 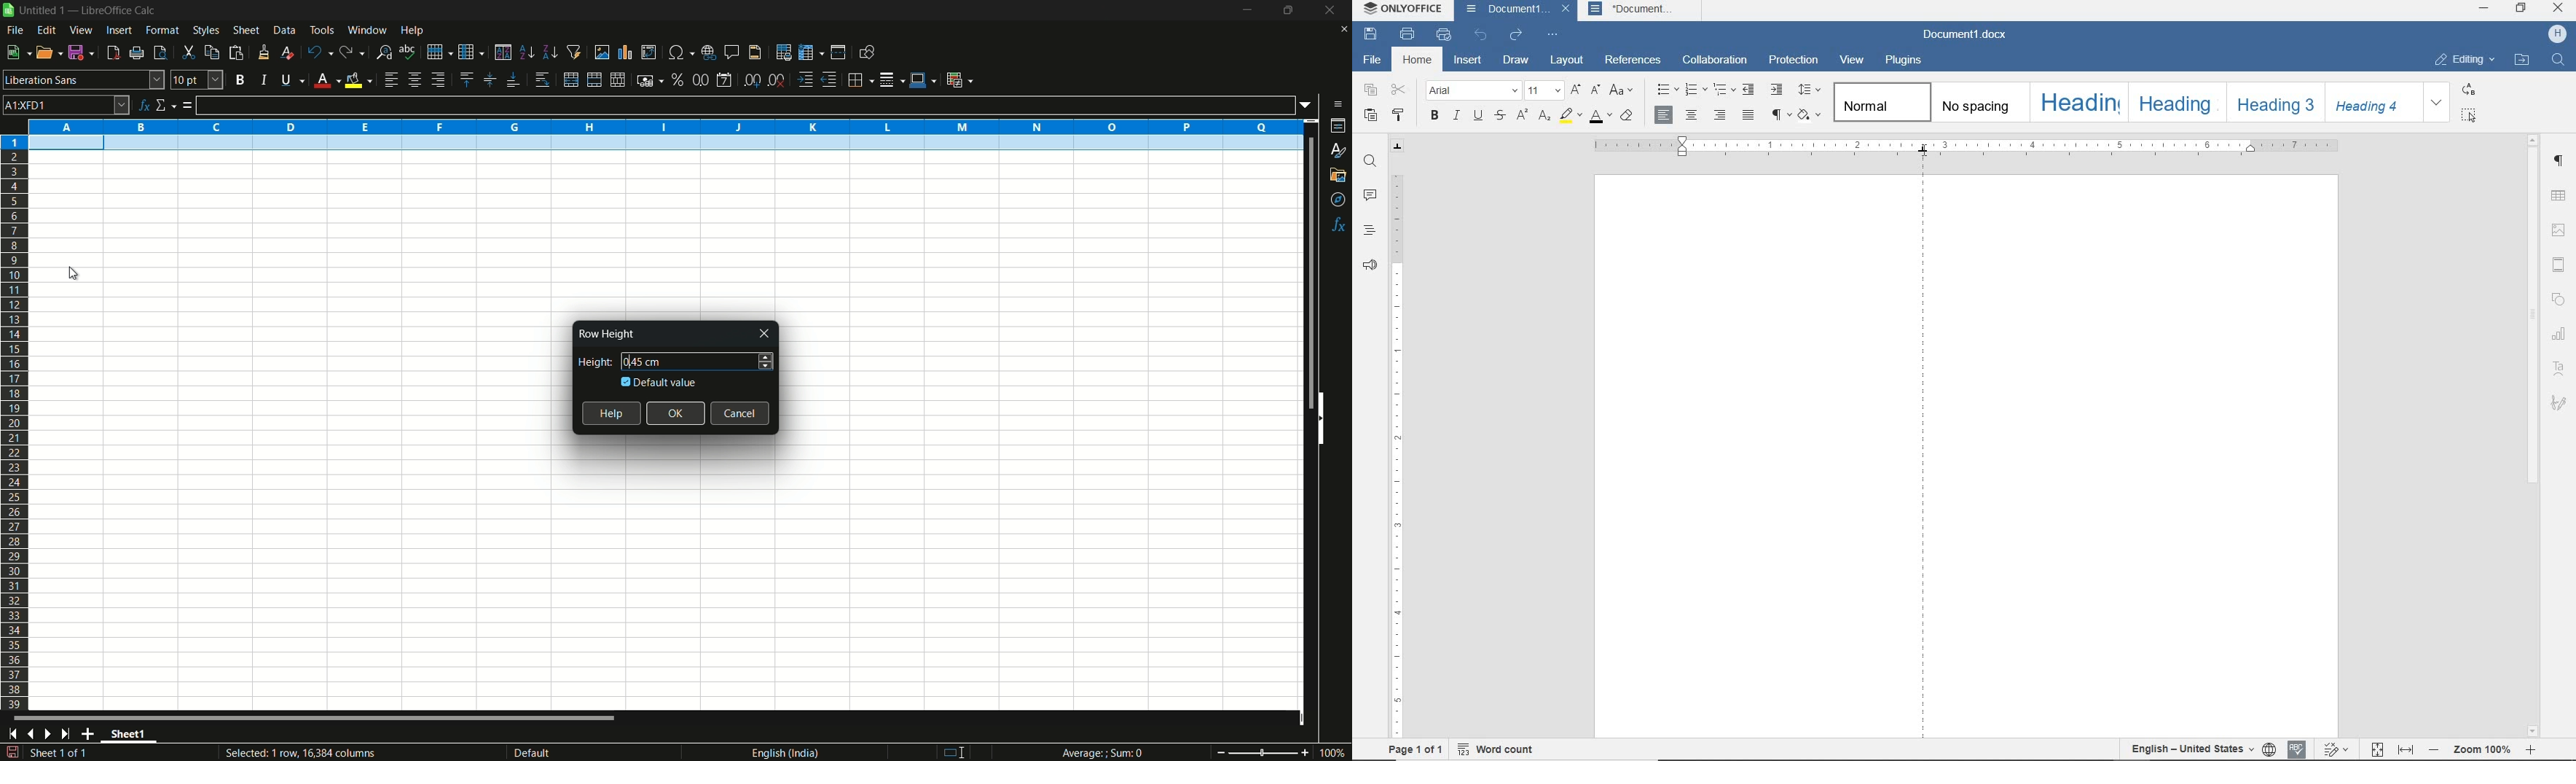 I want to click on copy, so click(x=211, y=52).